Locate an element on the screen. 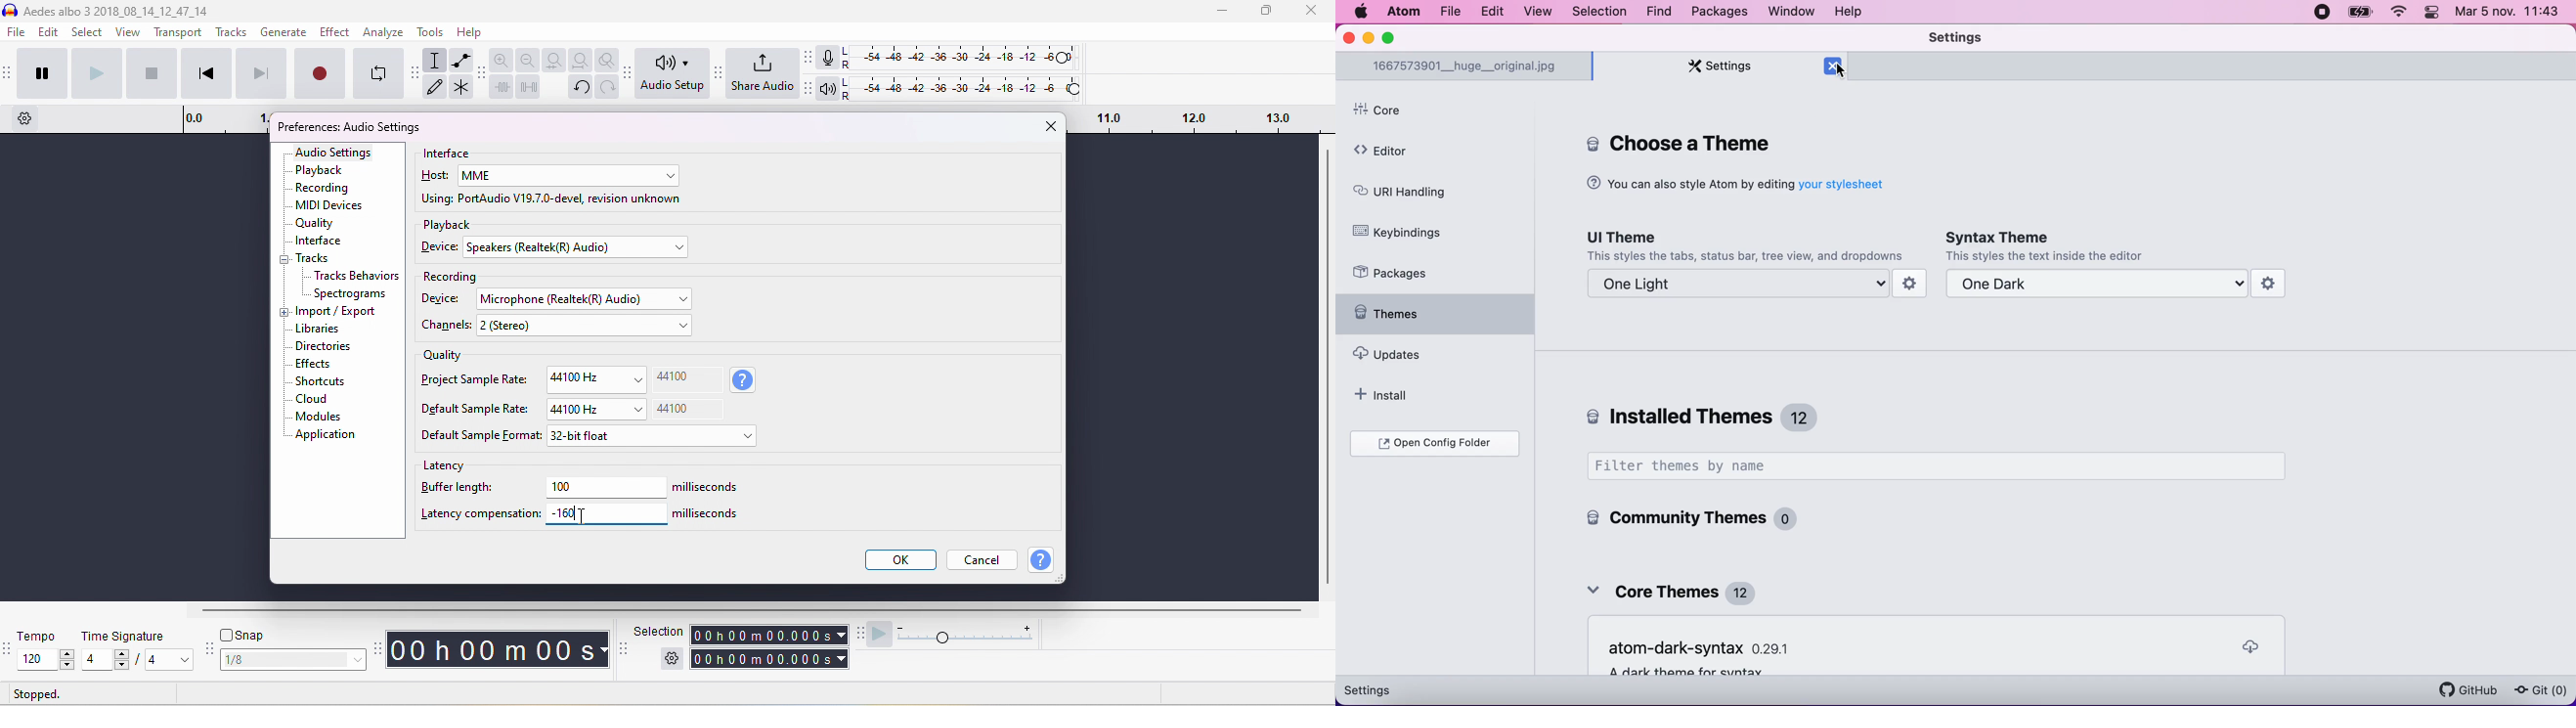 This screenshot has width=2576, height=728. vertical scroll bar is located at coordinates (1327, 370).